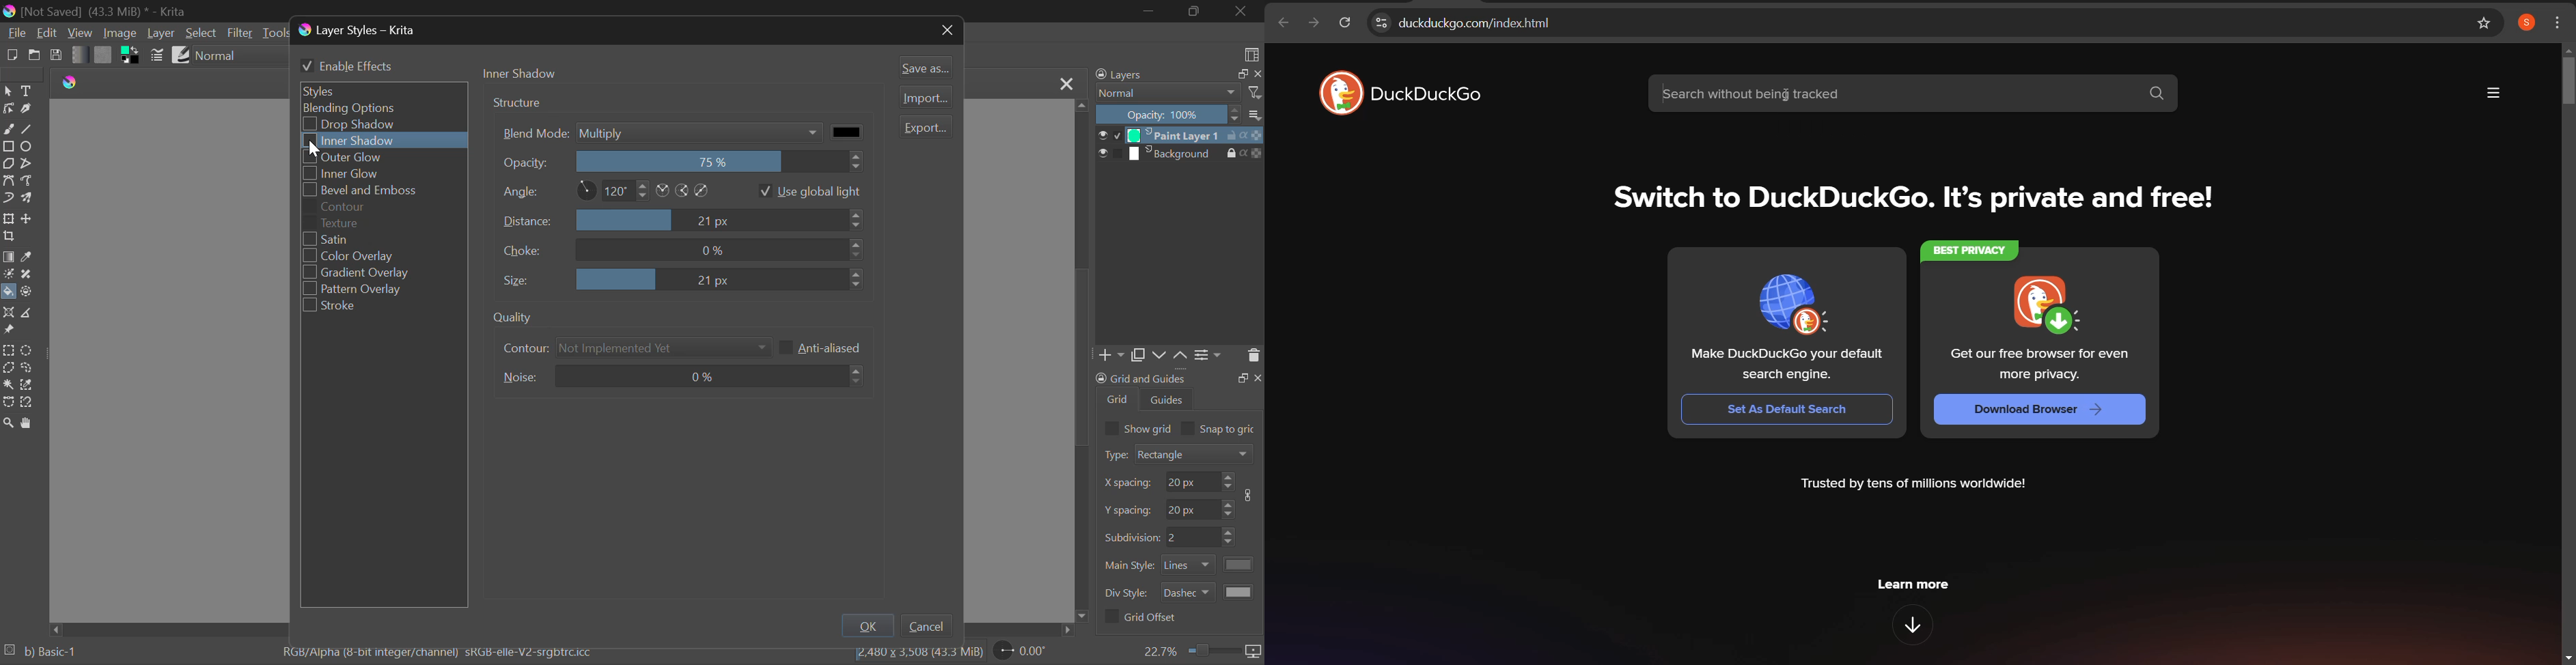  I want to click on Grid Type, so click(1180, 456).